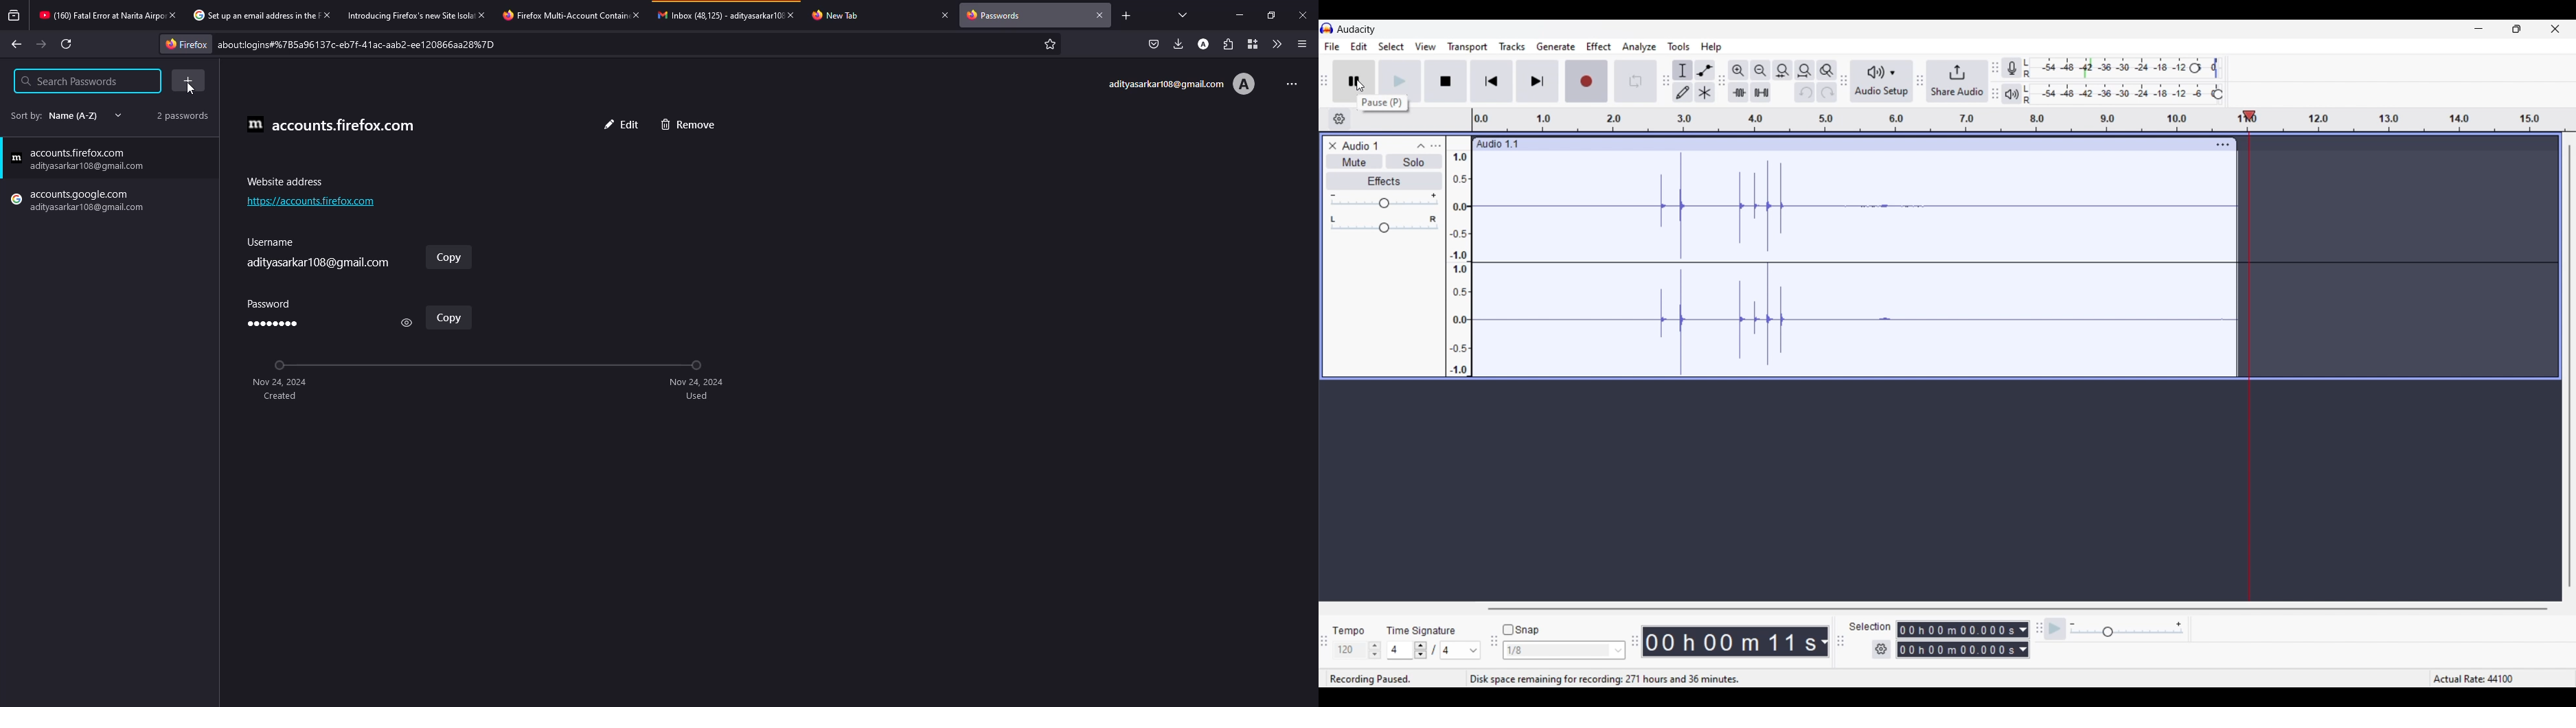 This screenshot has width=2576, height=728. Describe the element at coordinates (446, 318) in the screenshot. I see `copy` at that location.